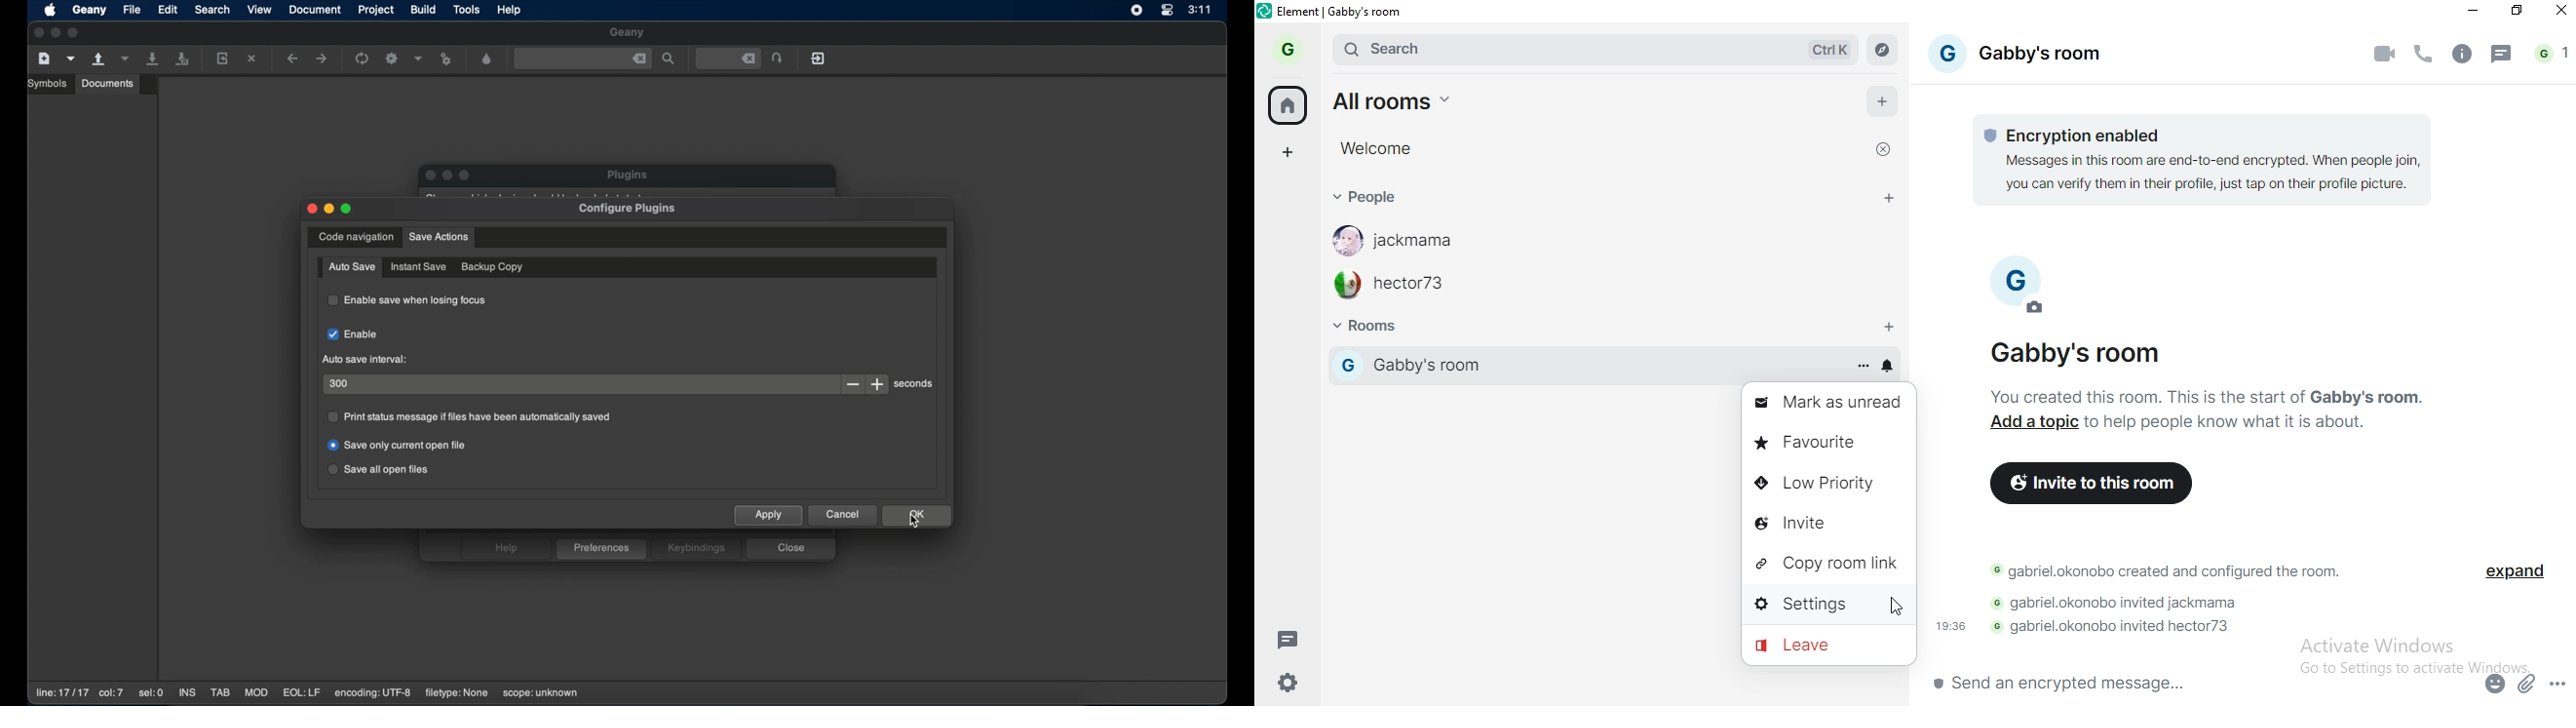  Describe the element at coordinates (2026, 292) in the screenshot. I see `profile photo` at that location.